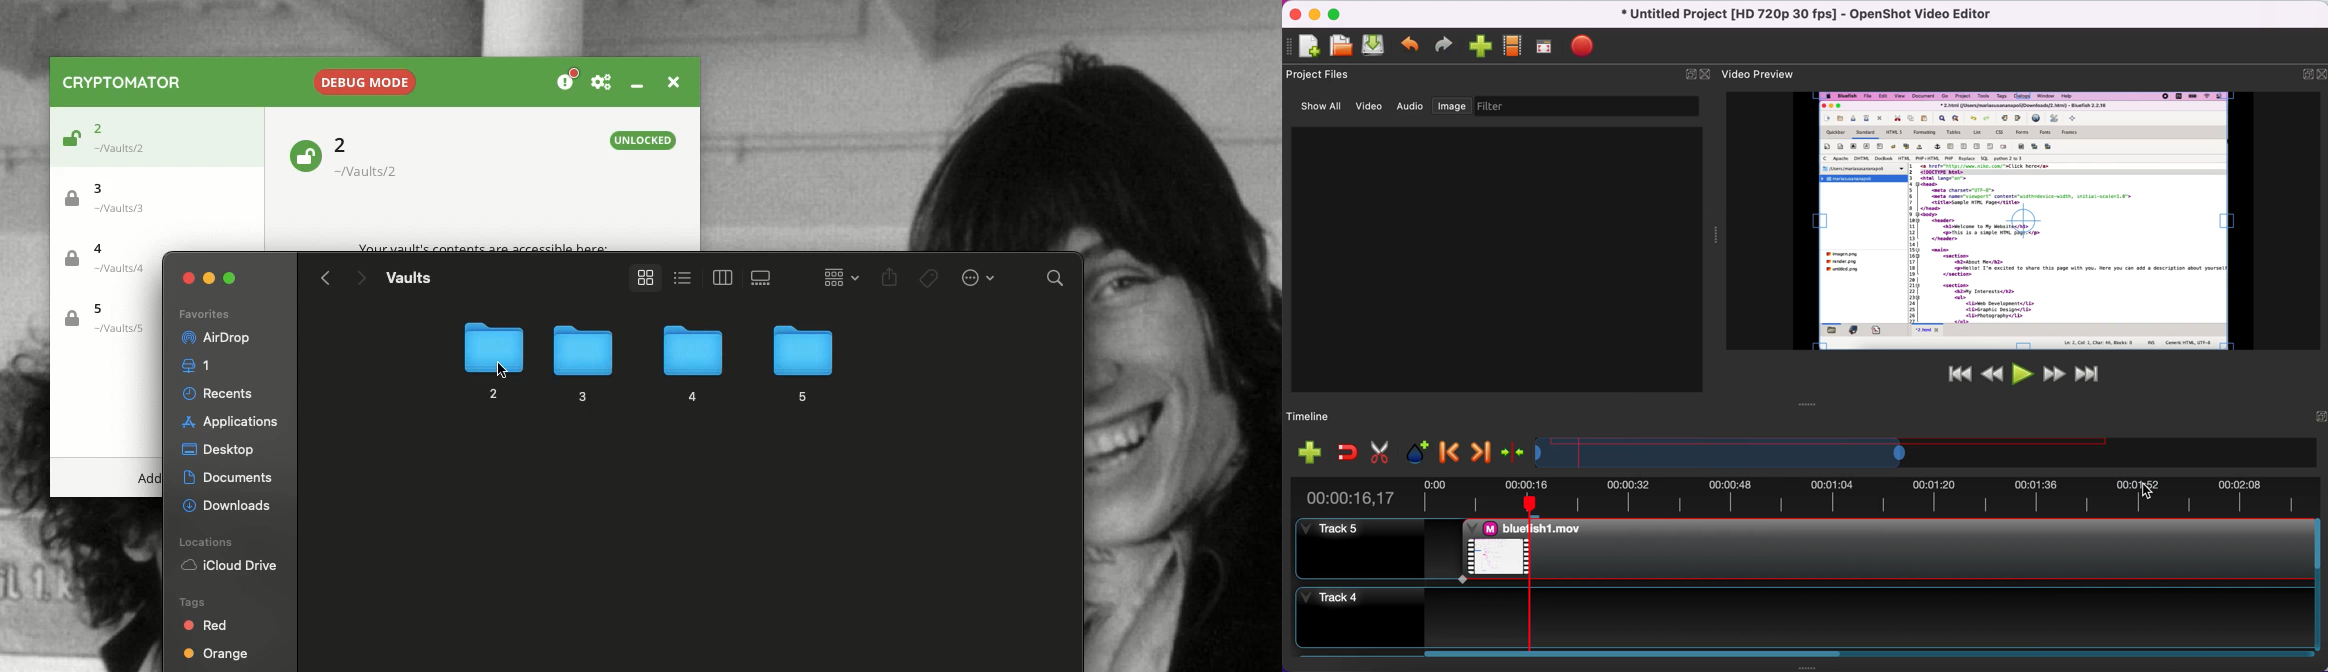  I want to click on save project, so click(1376, 45).